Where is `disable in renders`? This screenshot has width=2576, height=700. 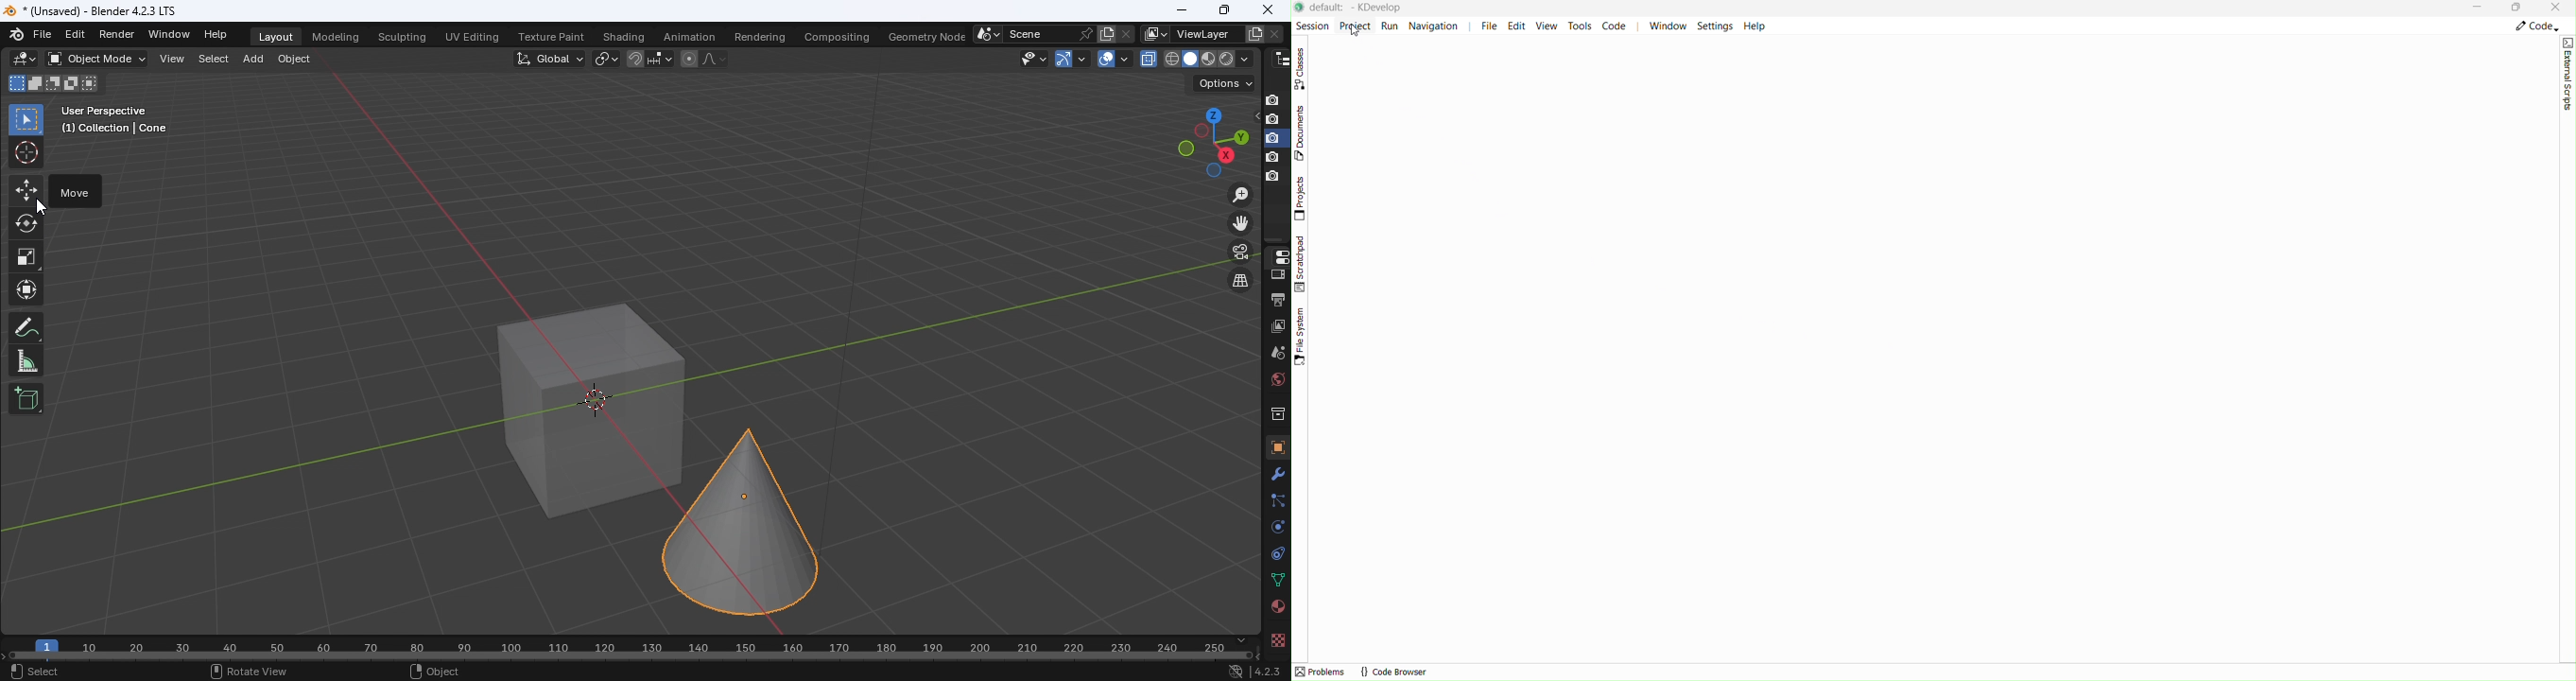
disable in renders is located at coordinates (1272, 120).